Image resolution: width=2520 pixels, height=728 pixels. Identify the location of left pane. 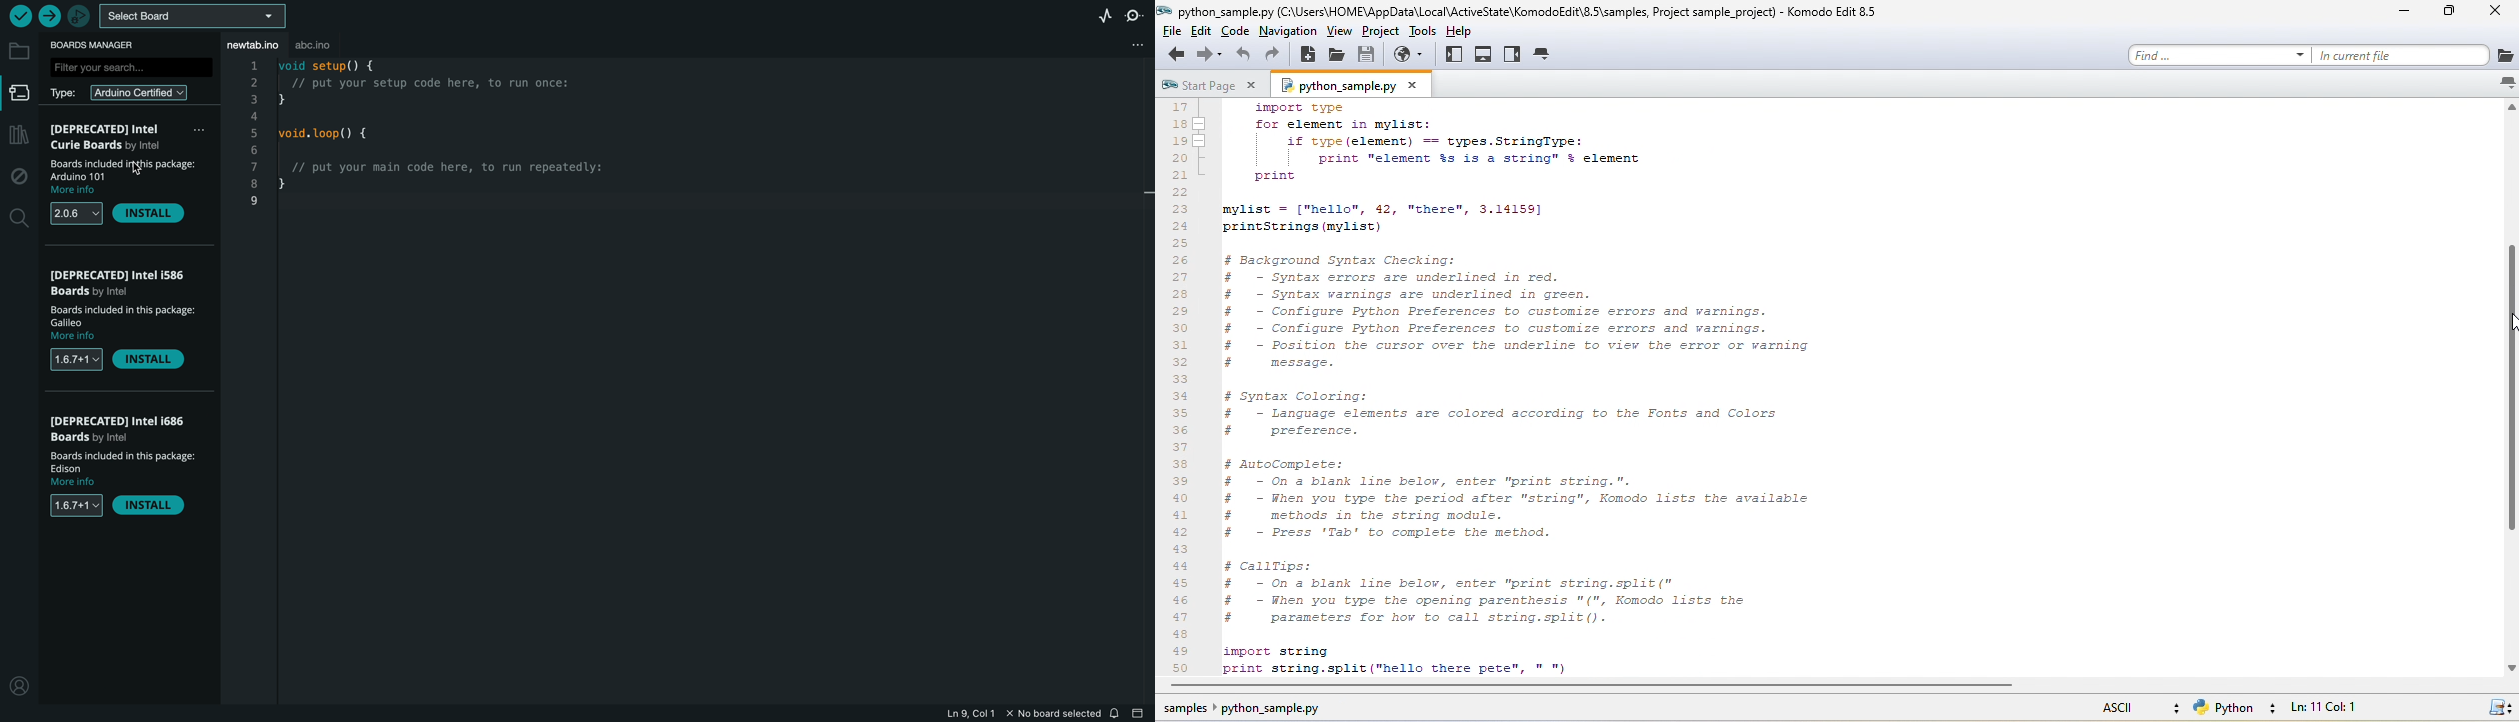
(1455, 55).